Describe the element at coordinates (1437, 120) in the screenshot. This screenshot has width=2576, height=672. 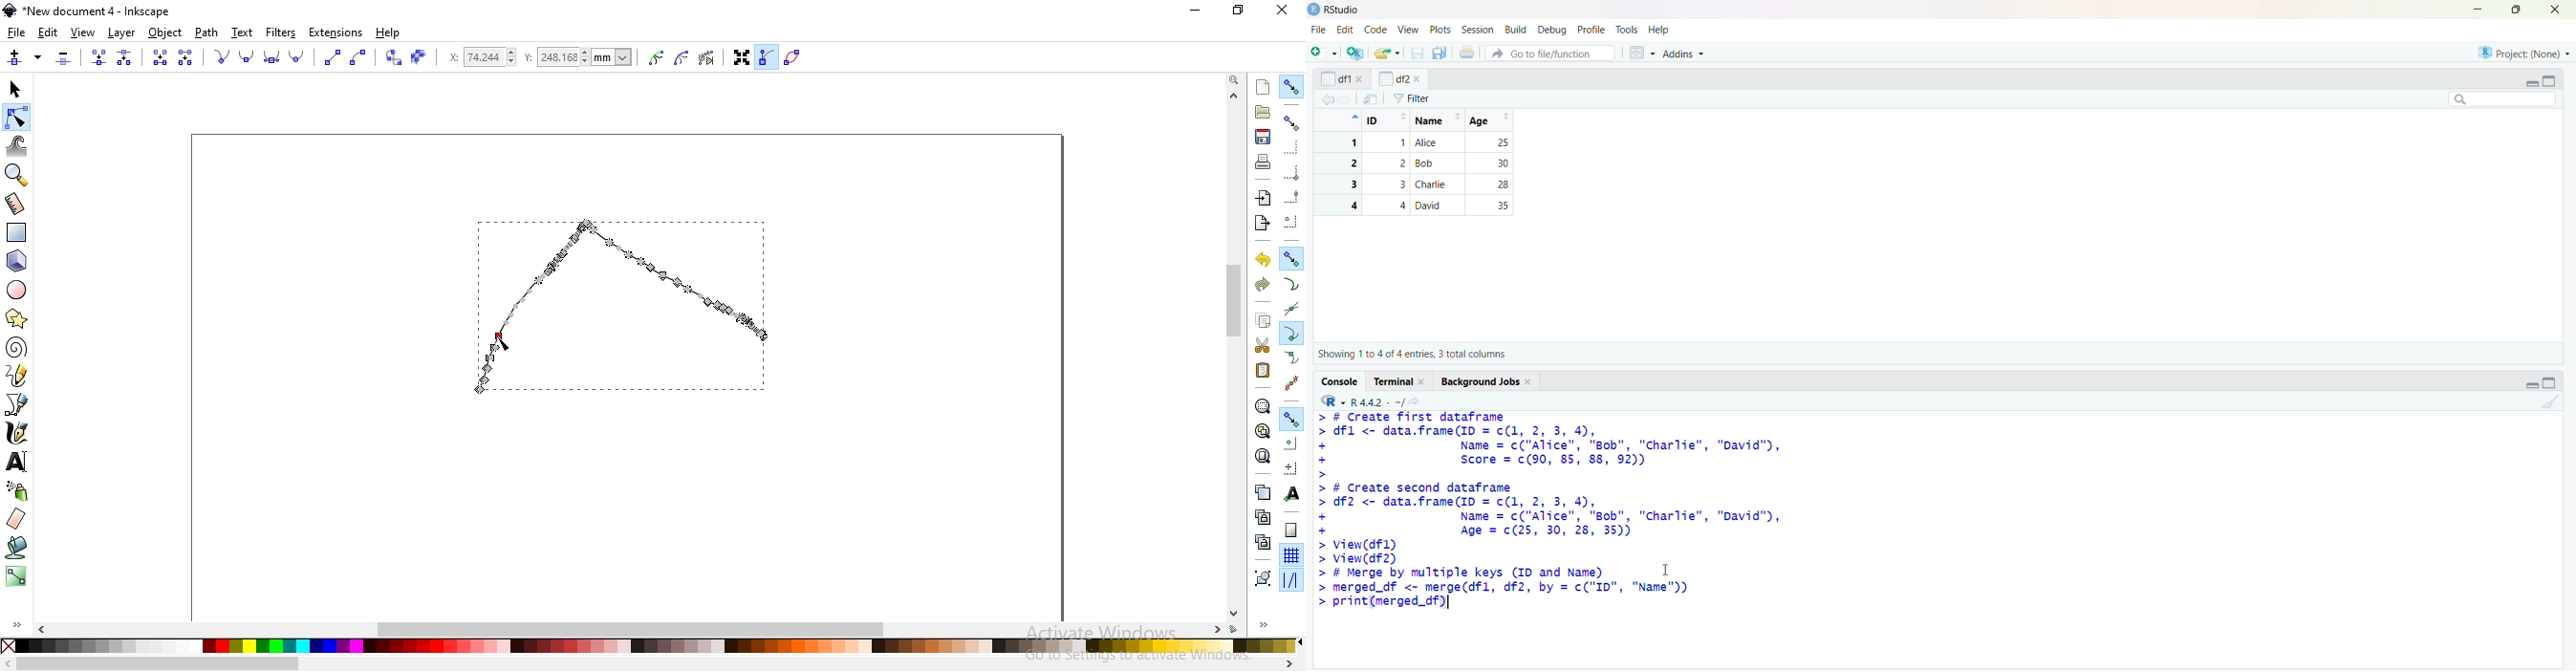
I see `Name` at that location.